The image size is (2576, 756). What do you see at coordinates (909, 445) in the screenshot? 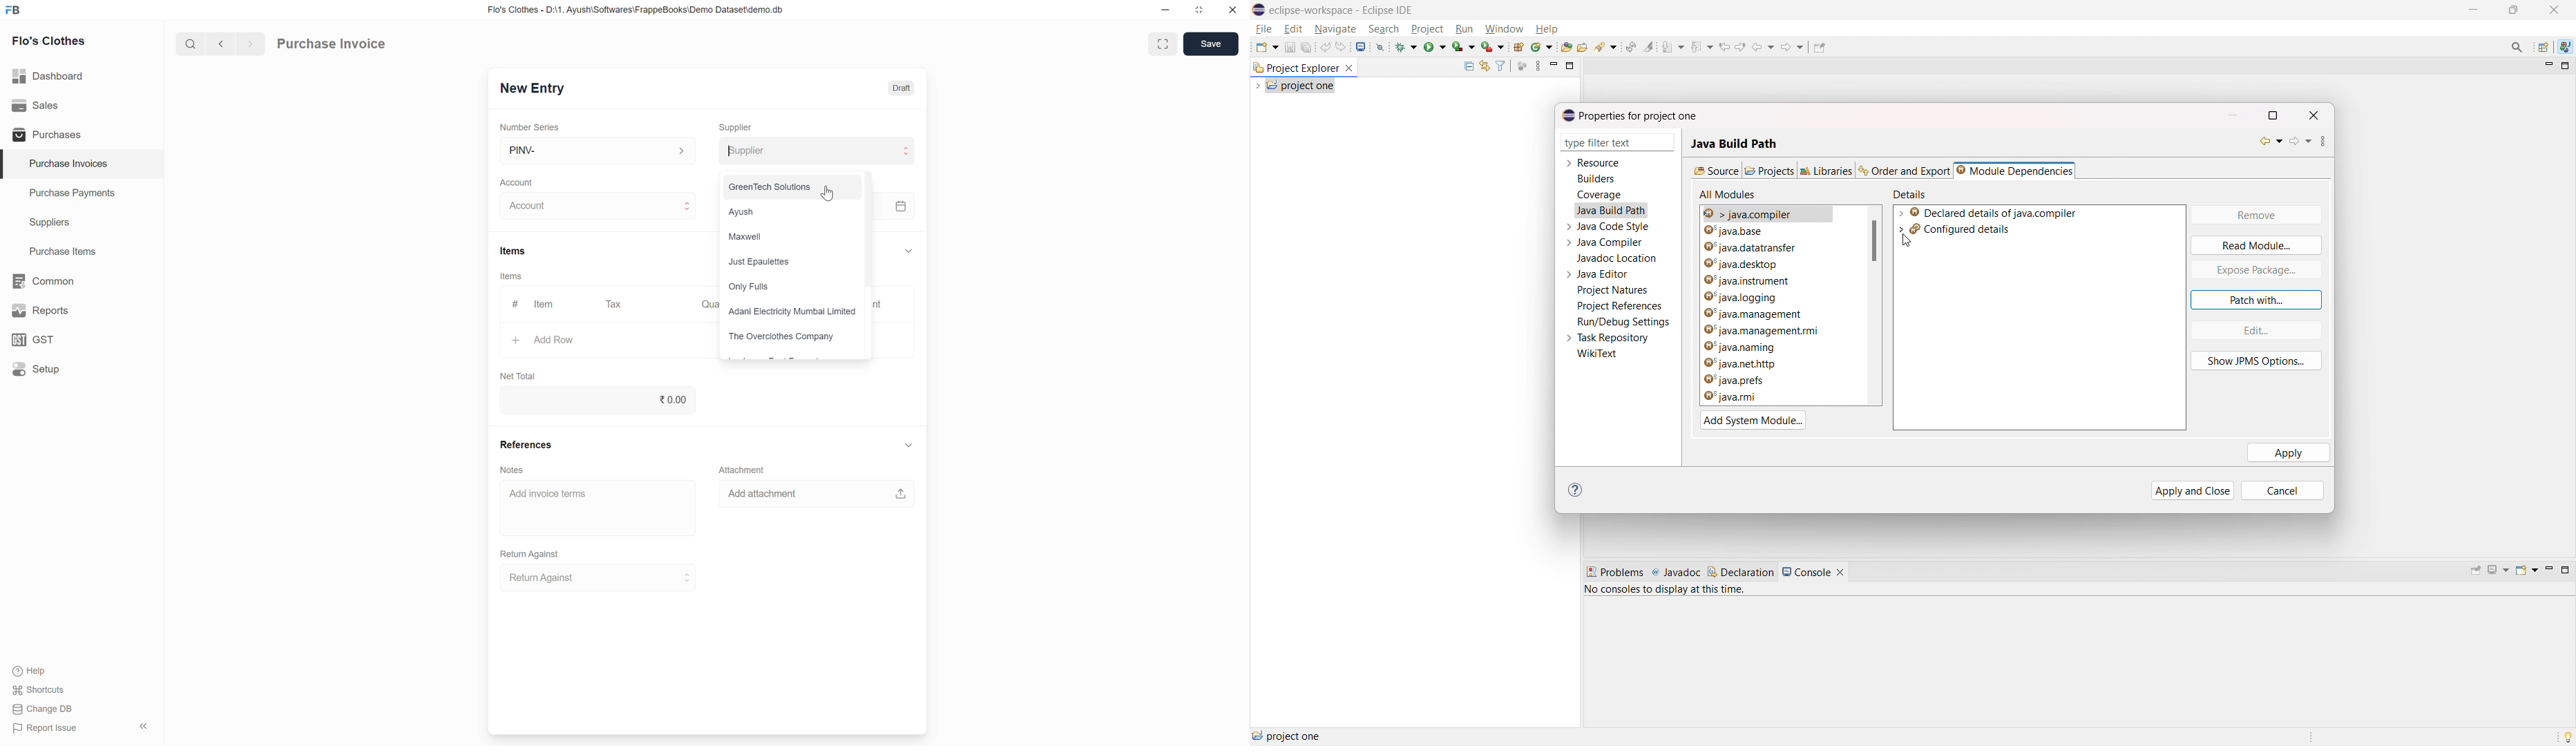
I see `Collapse` at bounding box center [909, 445].